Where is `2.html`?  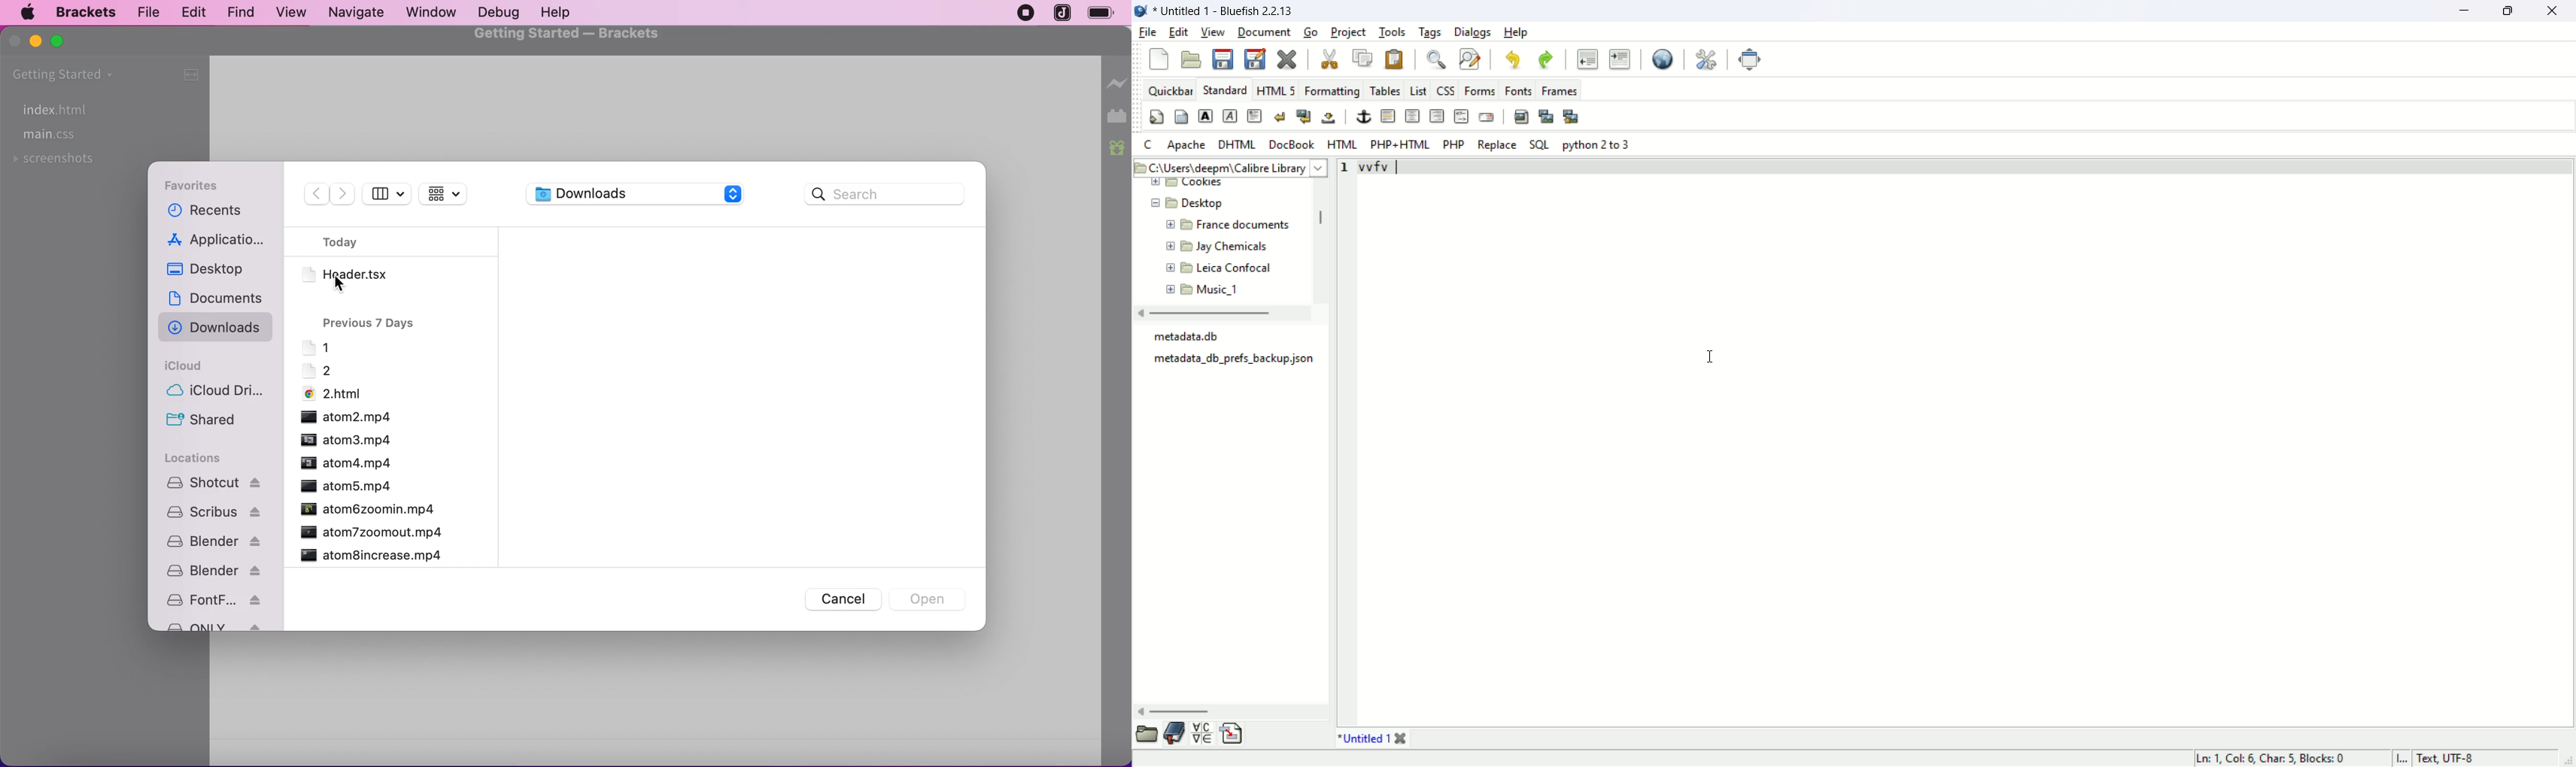 2.html is located at coordinates (332, 392).